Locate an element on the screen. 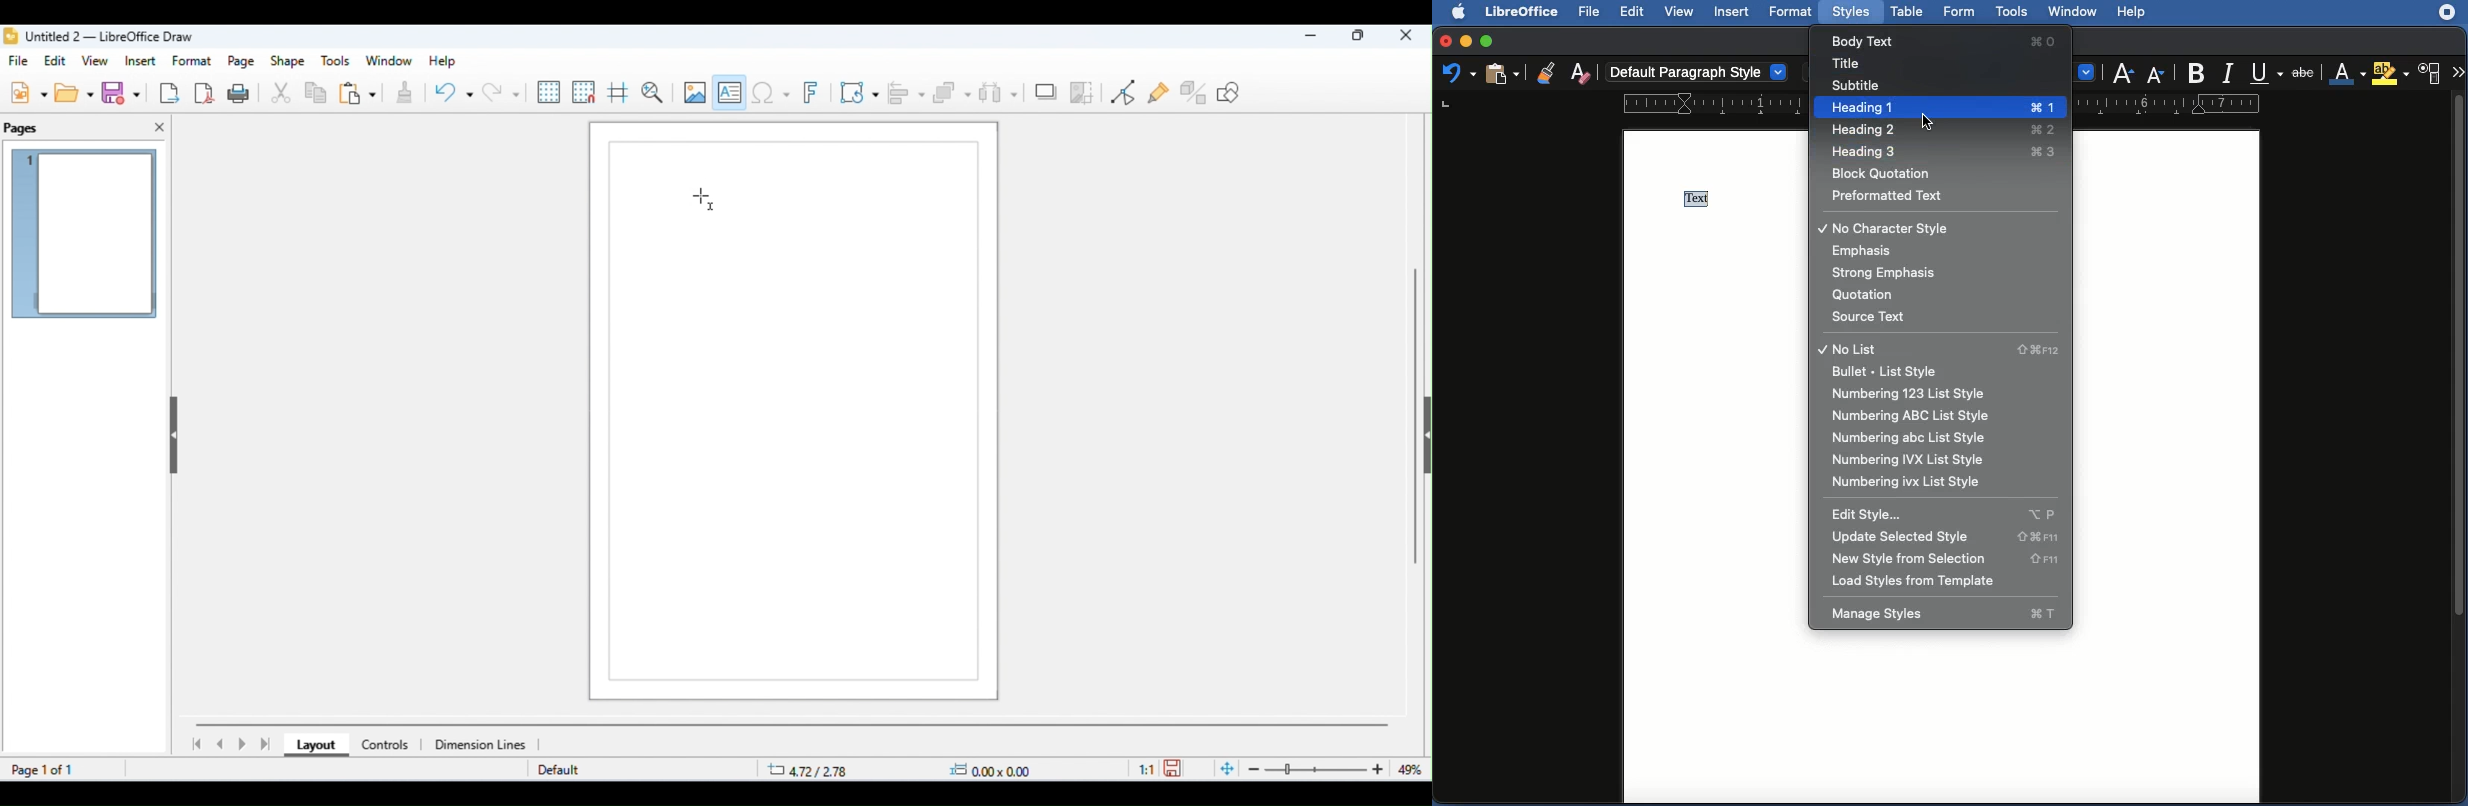 The height and width of the screenshot is (812, 2492). Clear formatting is located at coordinates (1585, 72).